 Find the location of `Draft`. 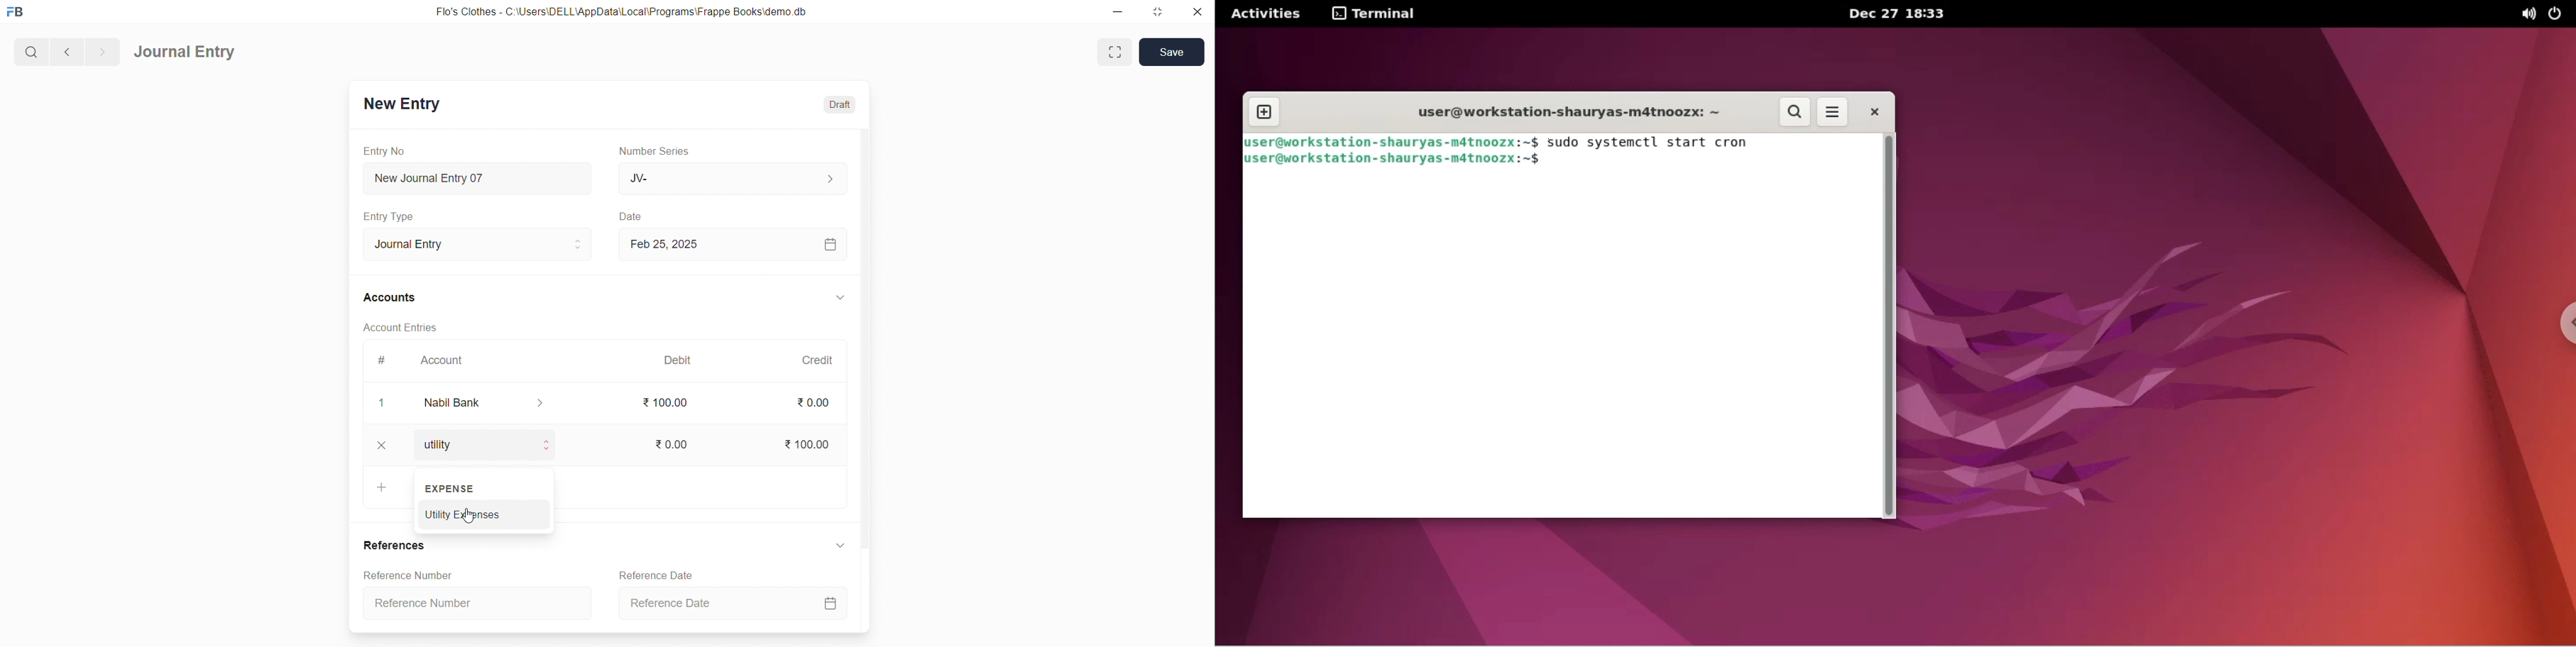

Draft is located at coordinates (837, 102).